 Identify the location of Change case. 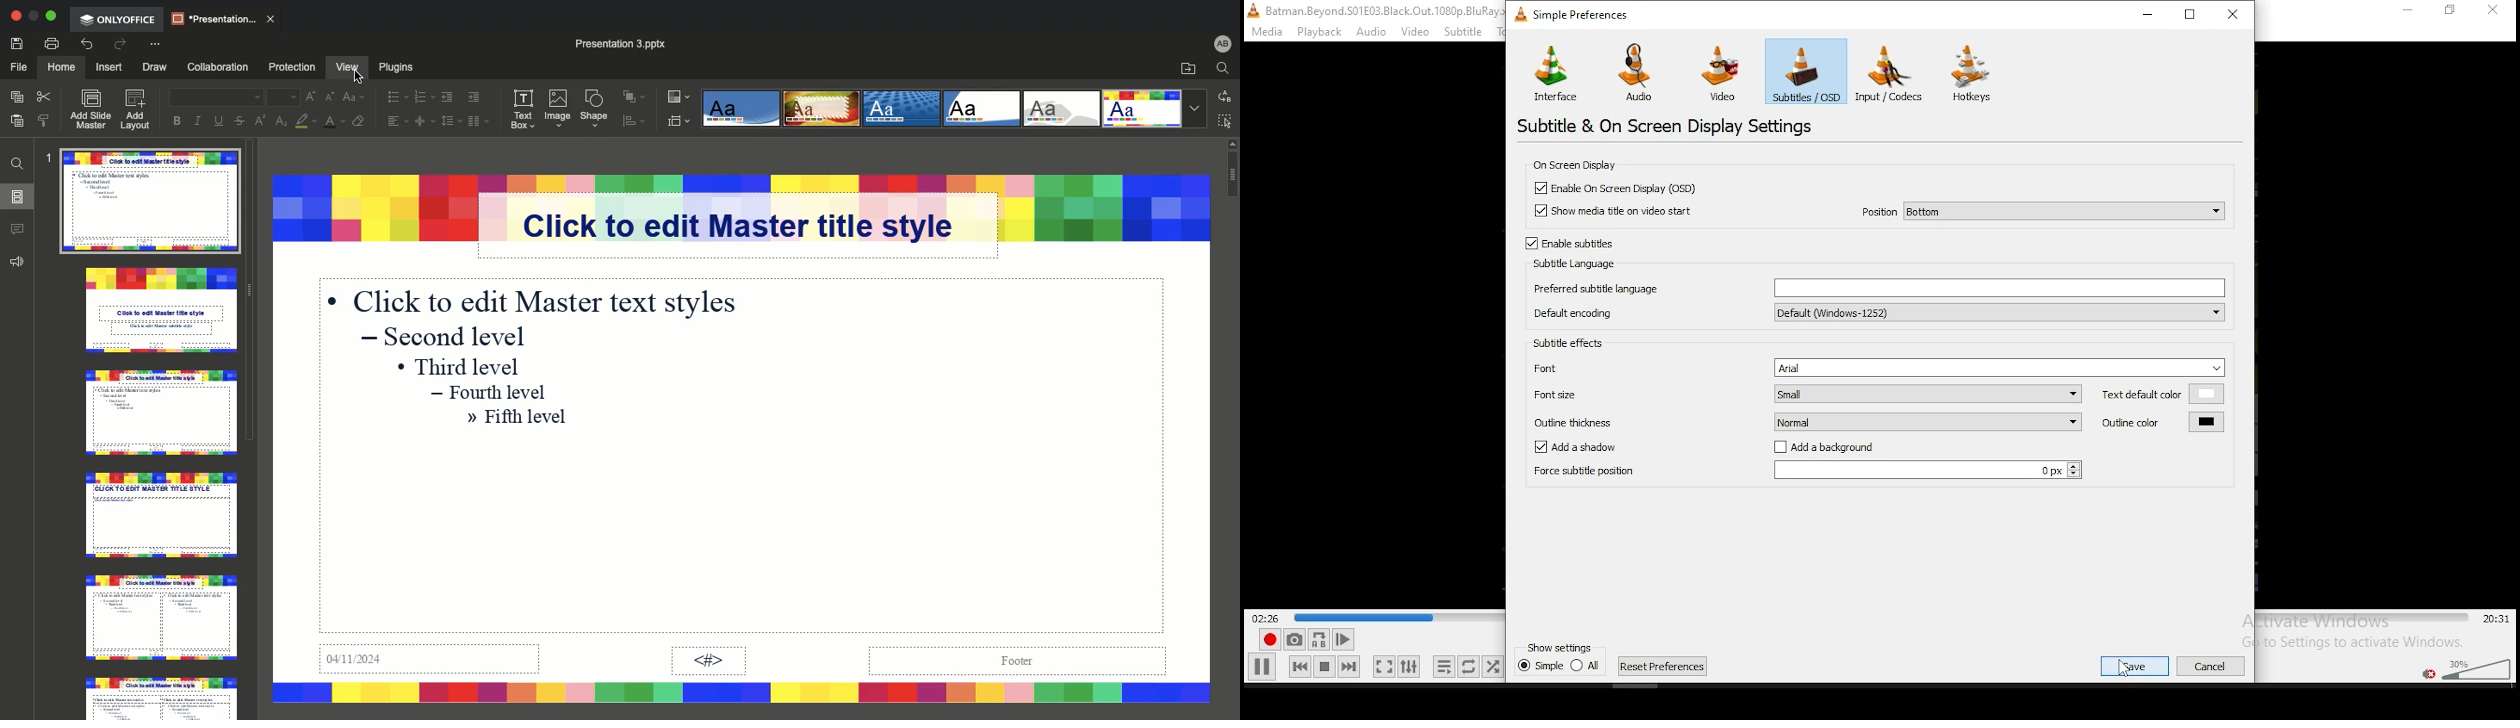
(351, 96).